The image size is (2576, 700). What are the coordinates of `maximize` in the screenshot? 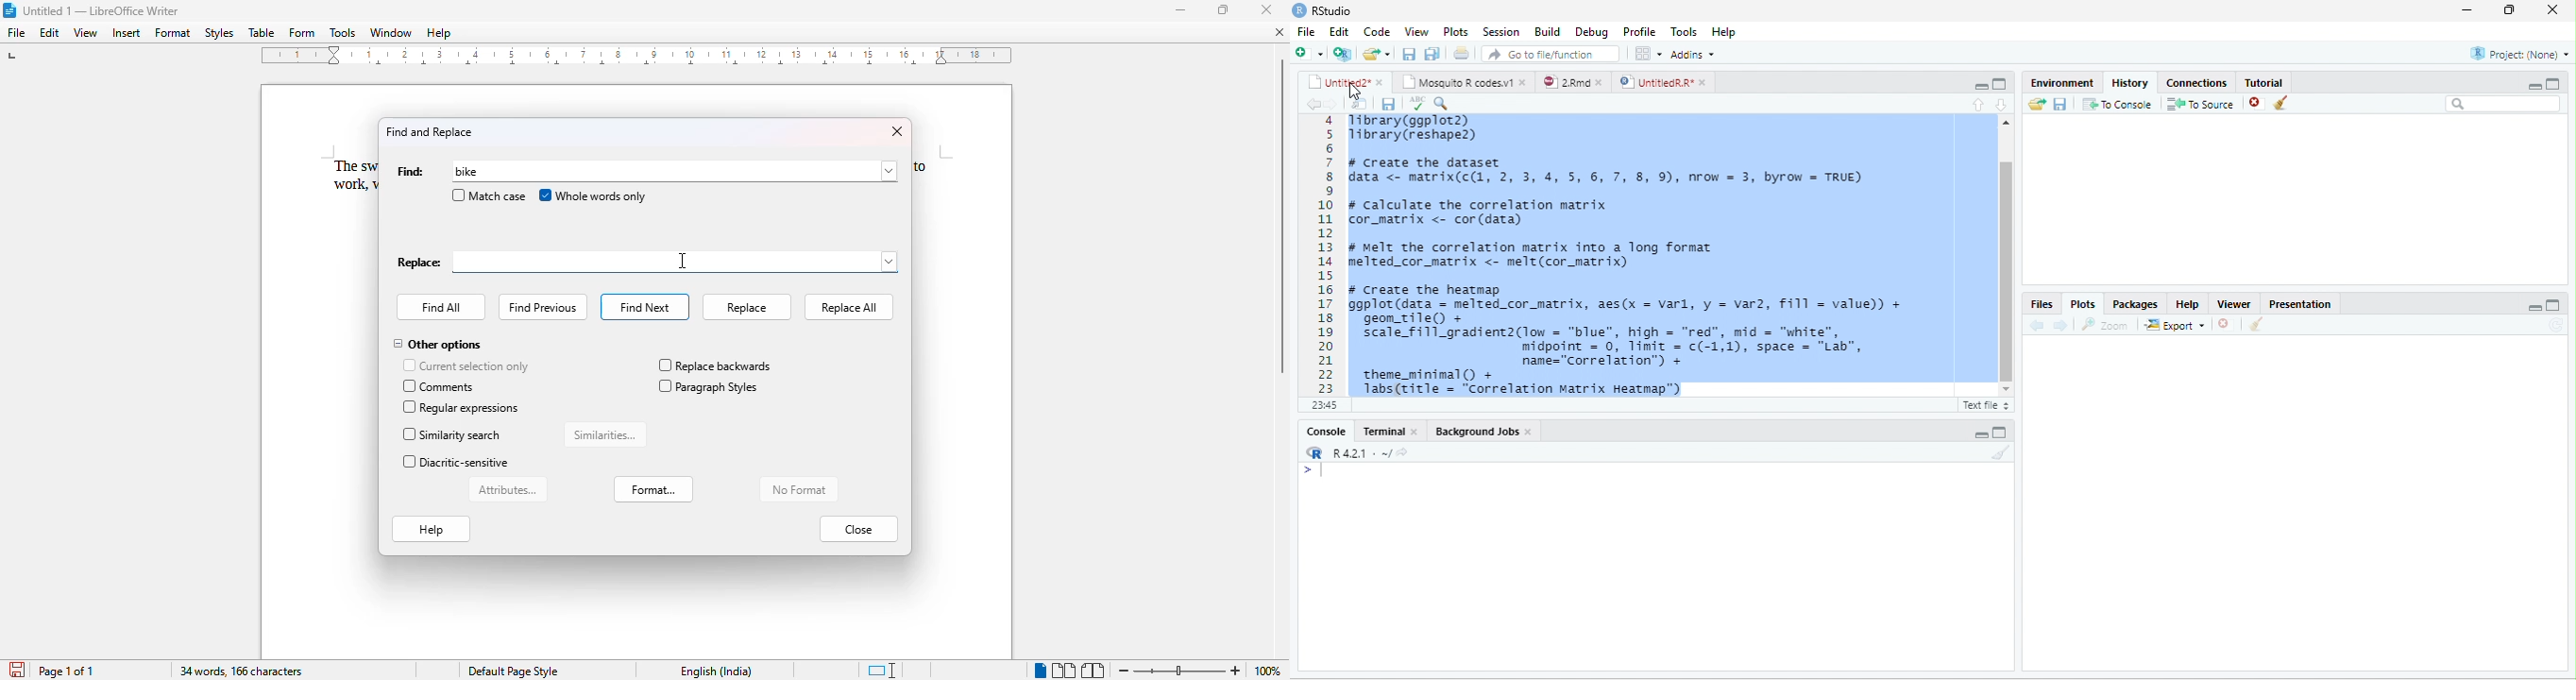 It's located at (1225, 9).